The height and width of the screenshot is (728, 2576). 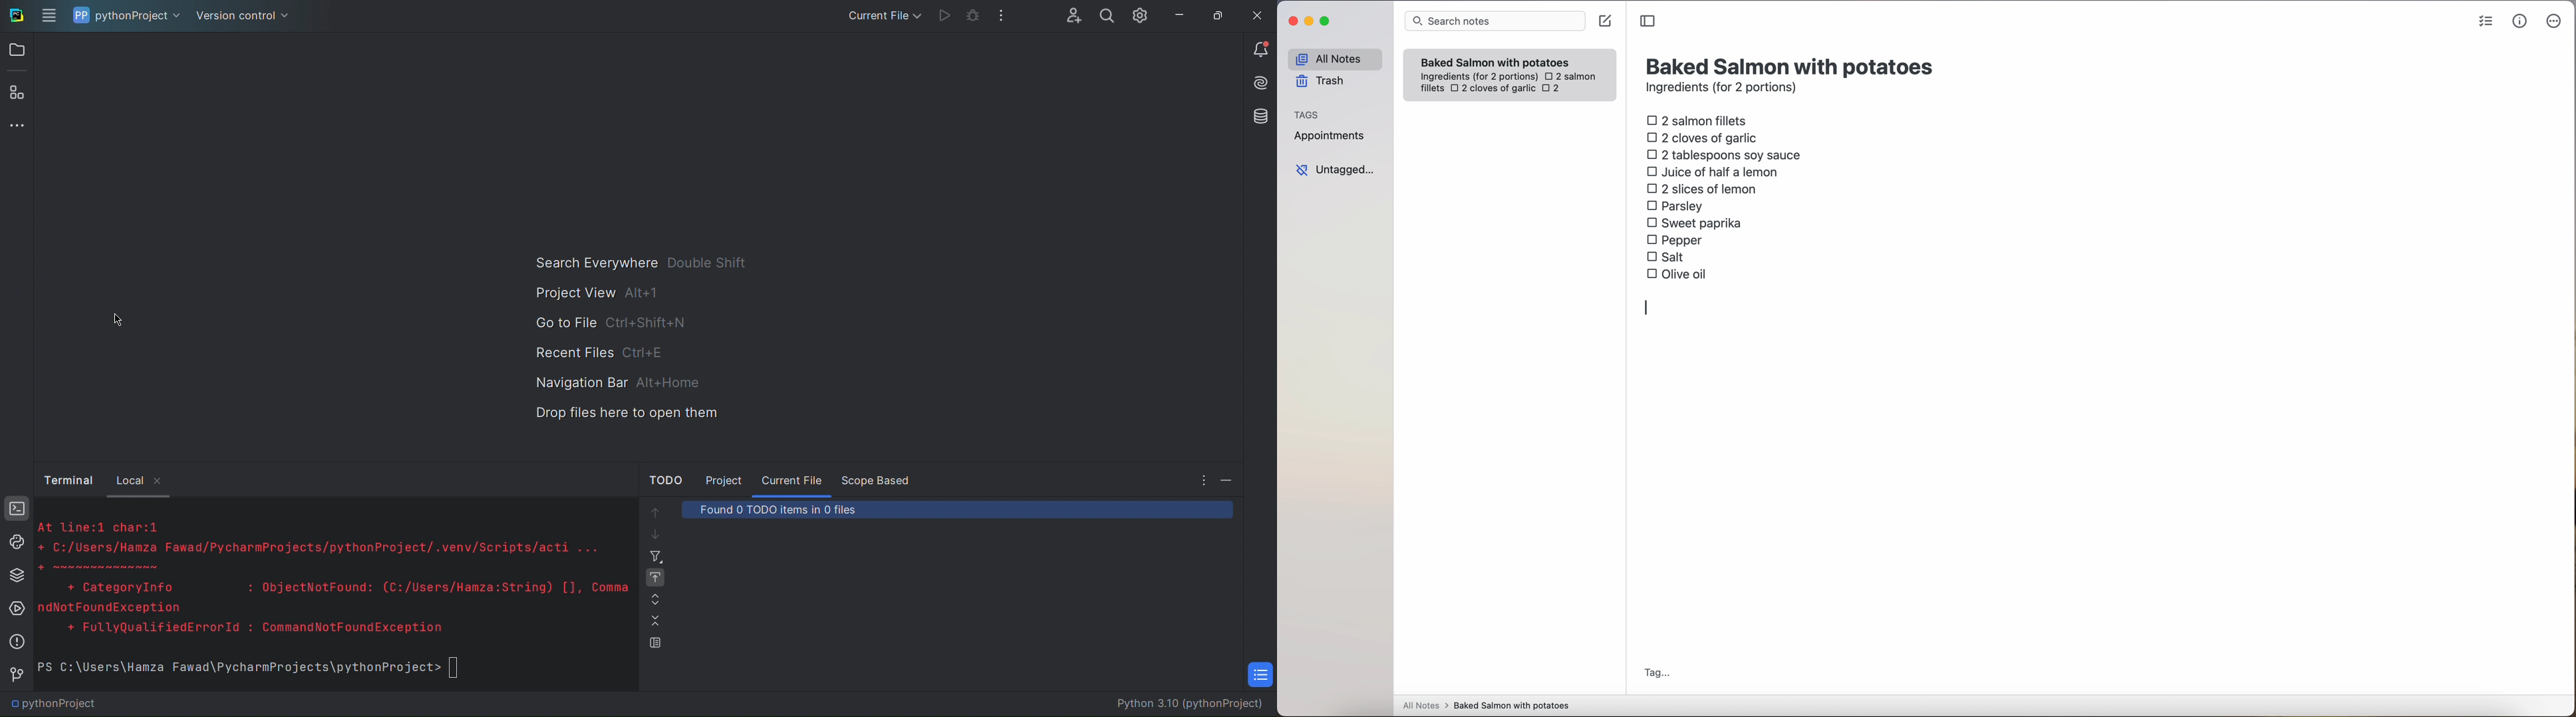 What do you see at coordinates (1258, 84) in the screenshot?
I see `Install AI Assistant` at bounding box center [1258, 84].